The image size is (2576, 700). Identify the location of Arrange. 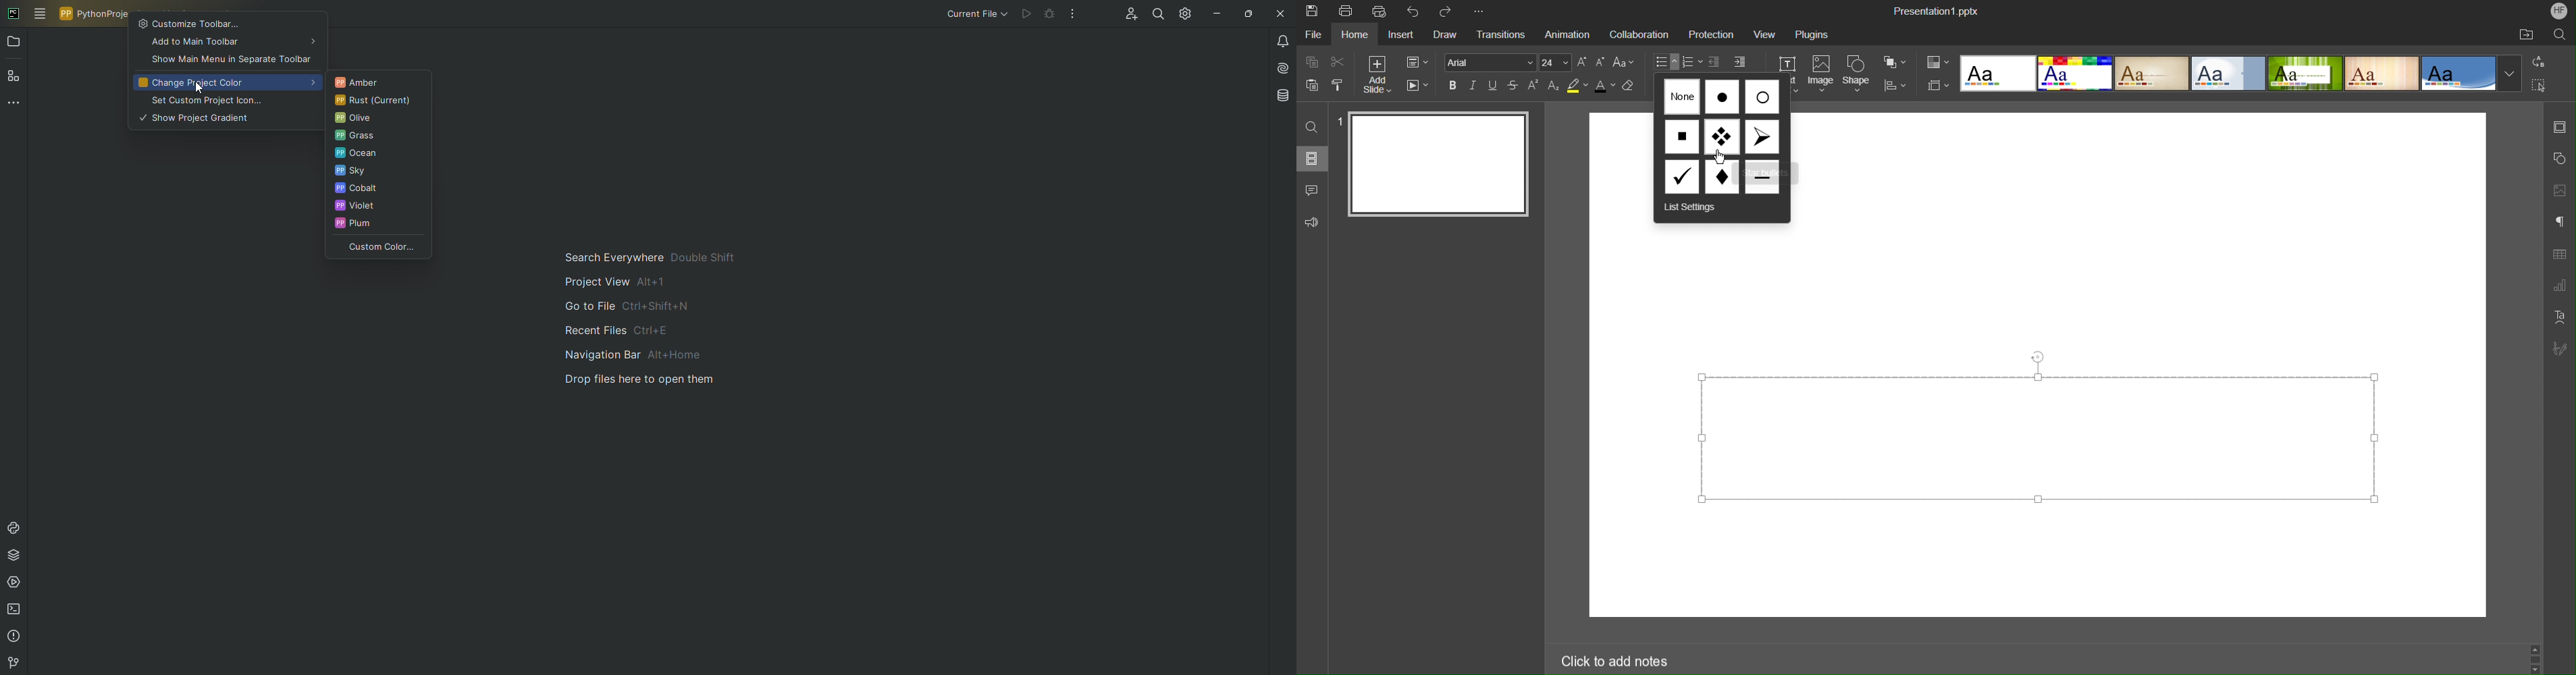
(1896, 61).